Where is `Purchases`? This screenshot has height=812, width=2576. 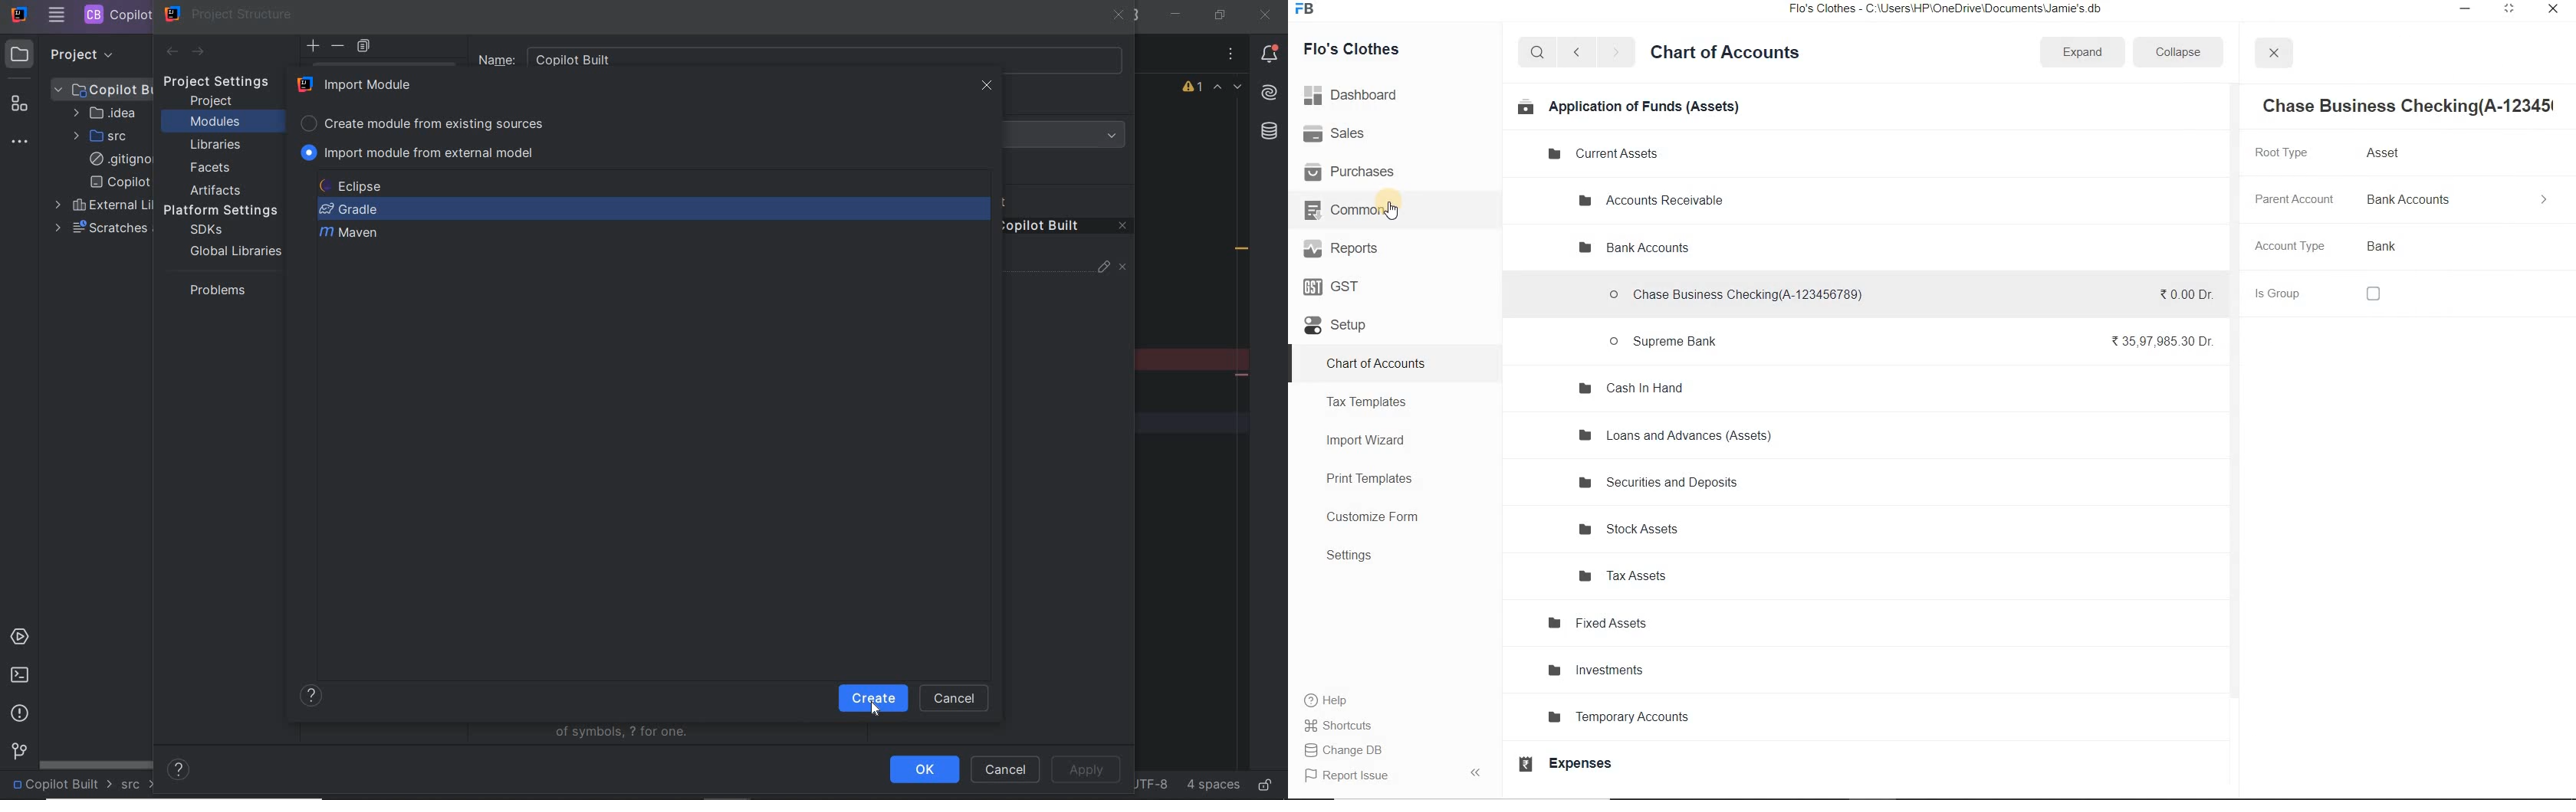 Purchases is located at coordinates (1356, 171).